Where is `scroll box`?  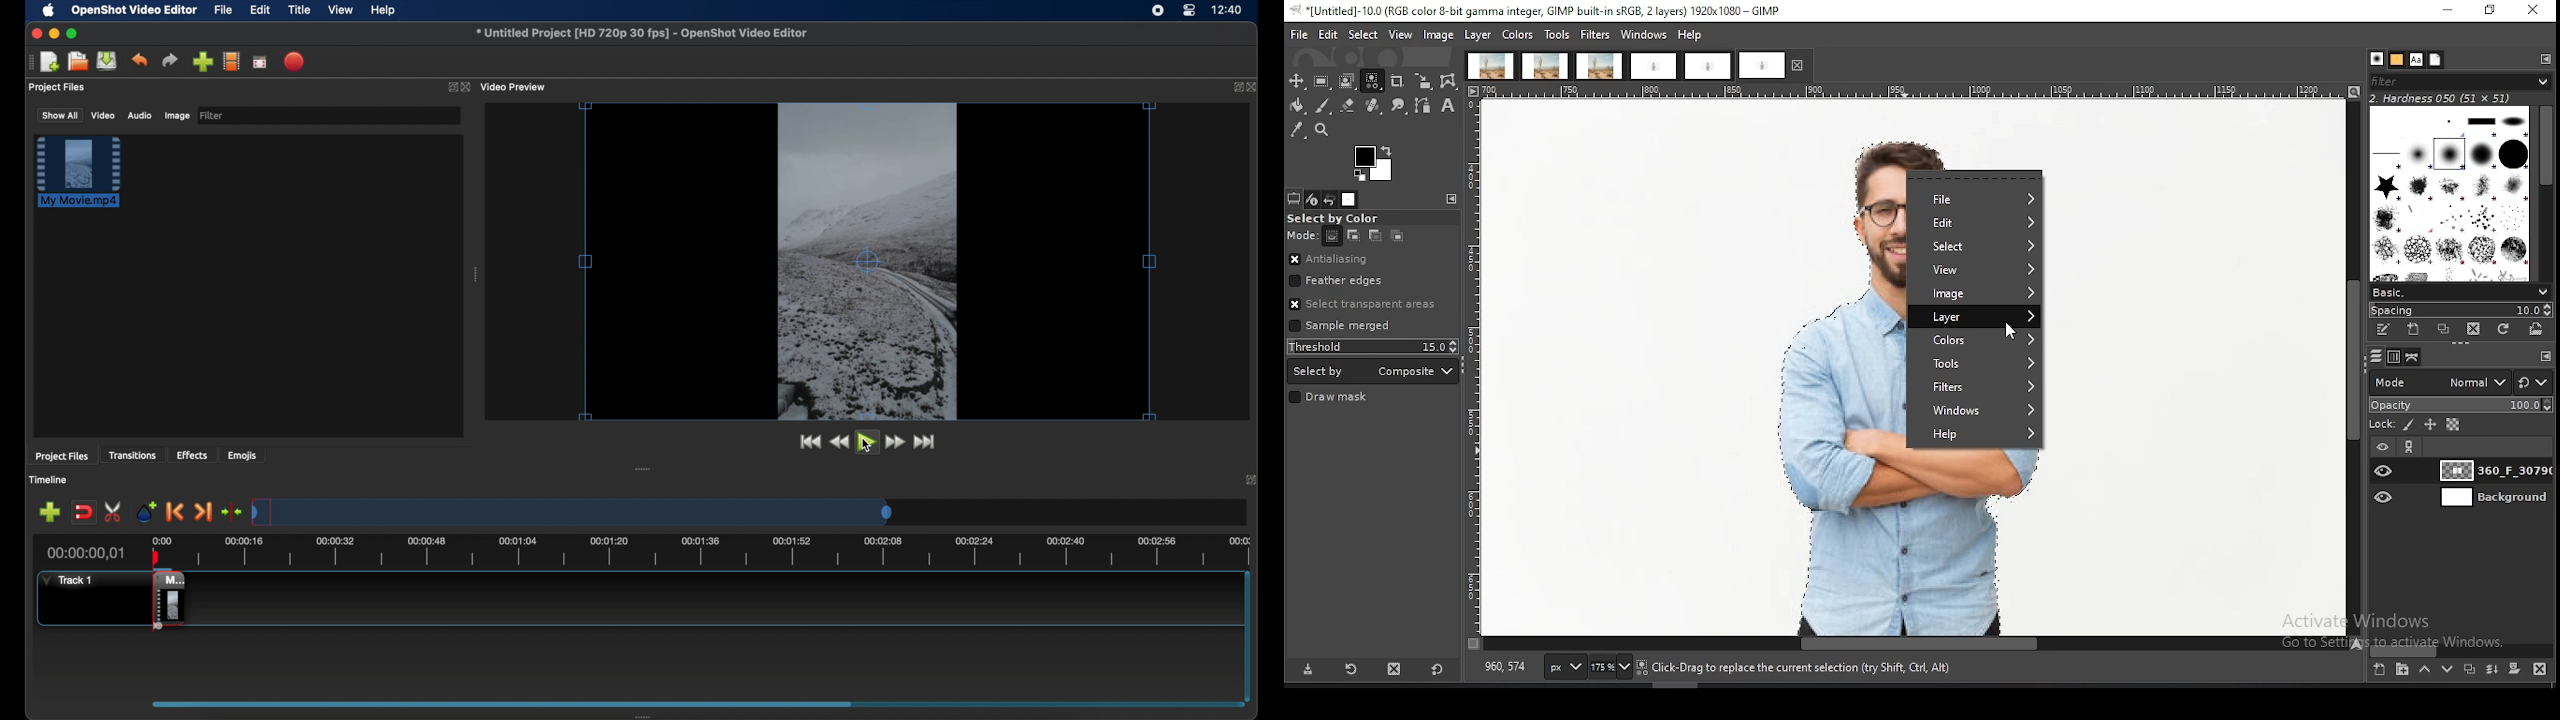
scroll box is located at coordinates (502, 703).